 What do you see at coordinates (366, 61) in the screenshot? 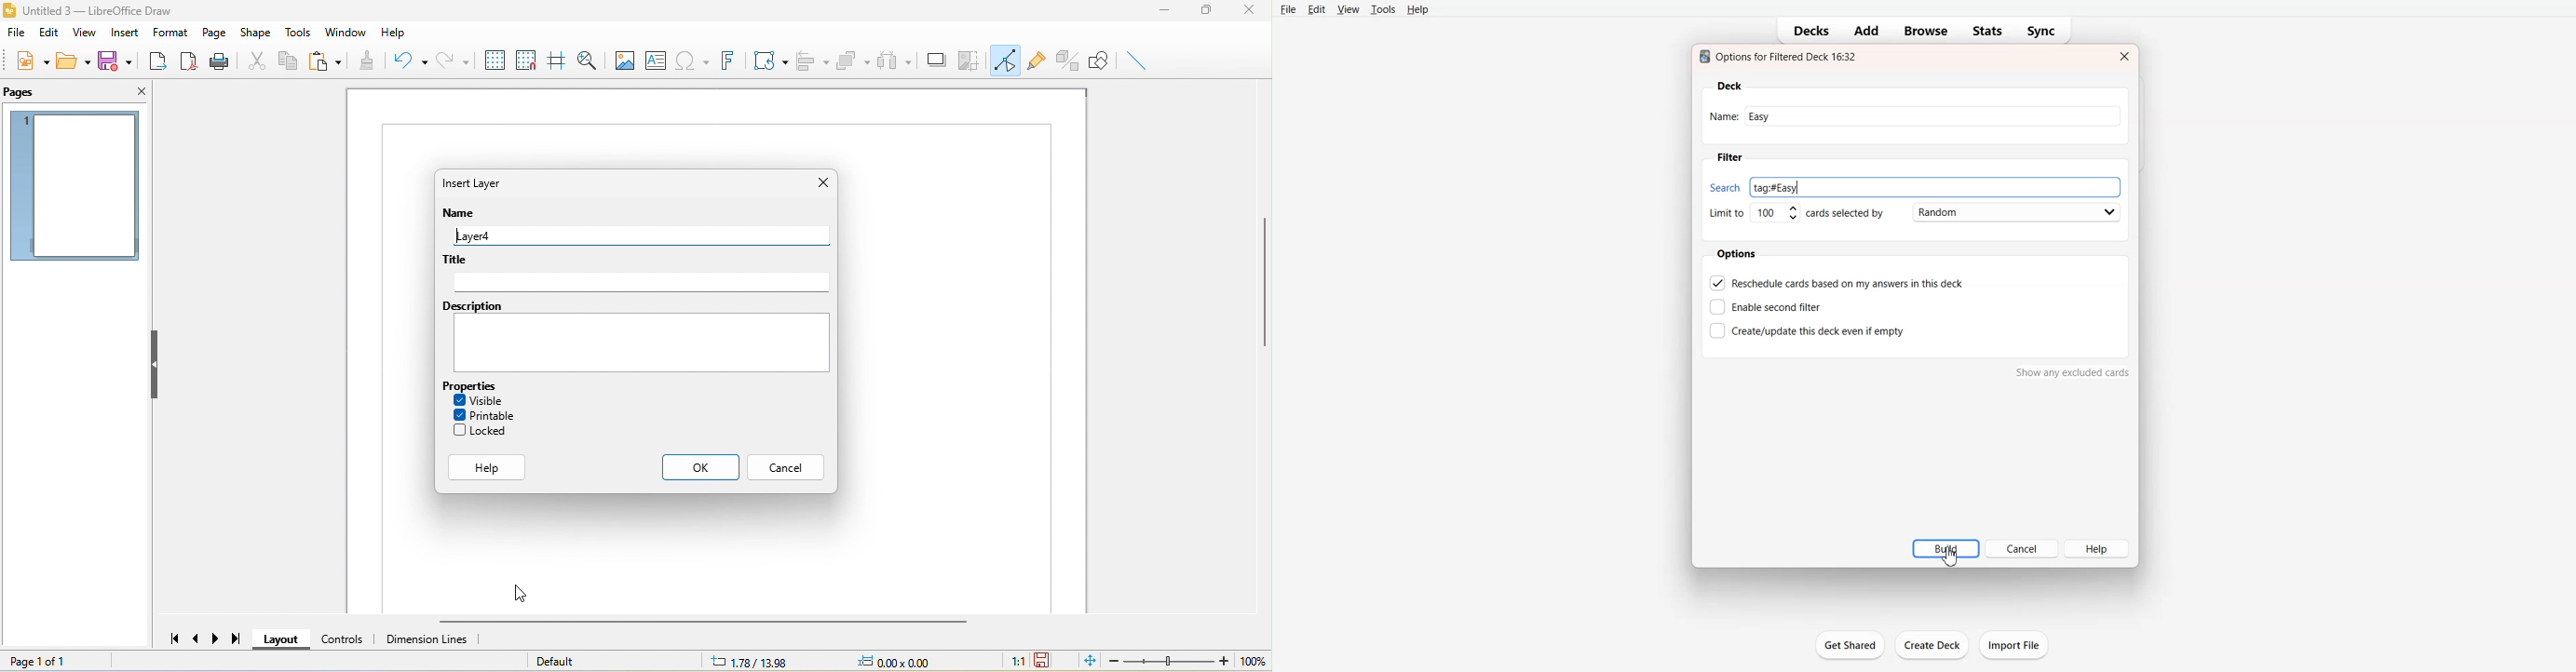
I see `clone formatting` at bounding box center [366, 61].